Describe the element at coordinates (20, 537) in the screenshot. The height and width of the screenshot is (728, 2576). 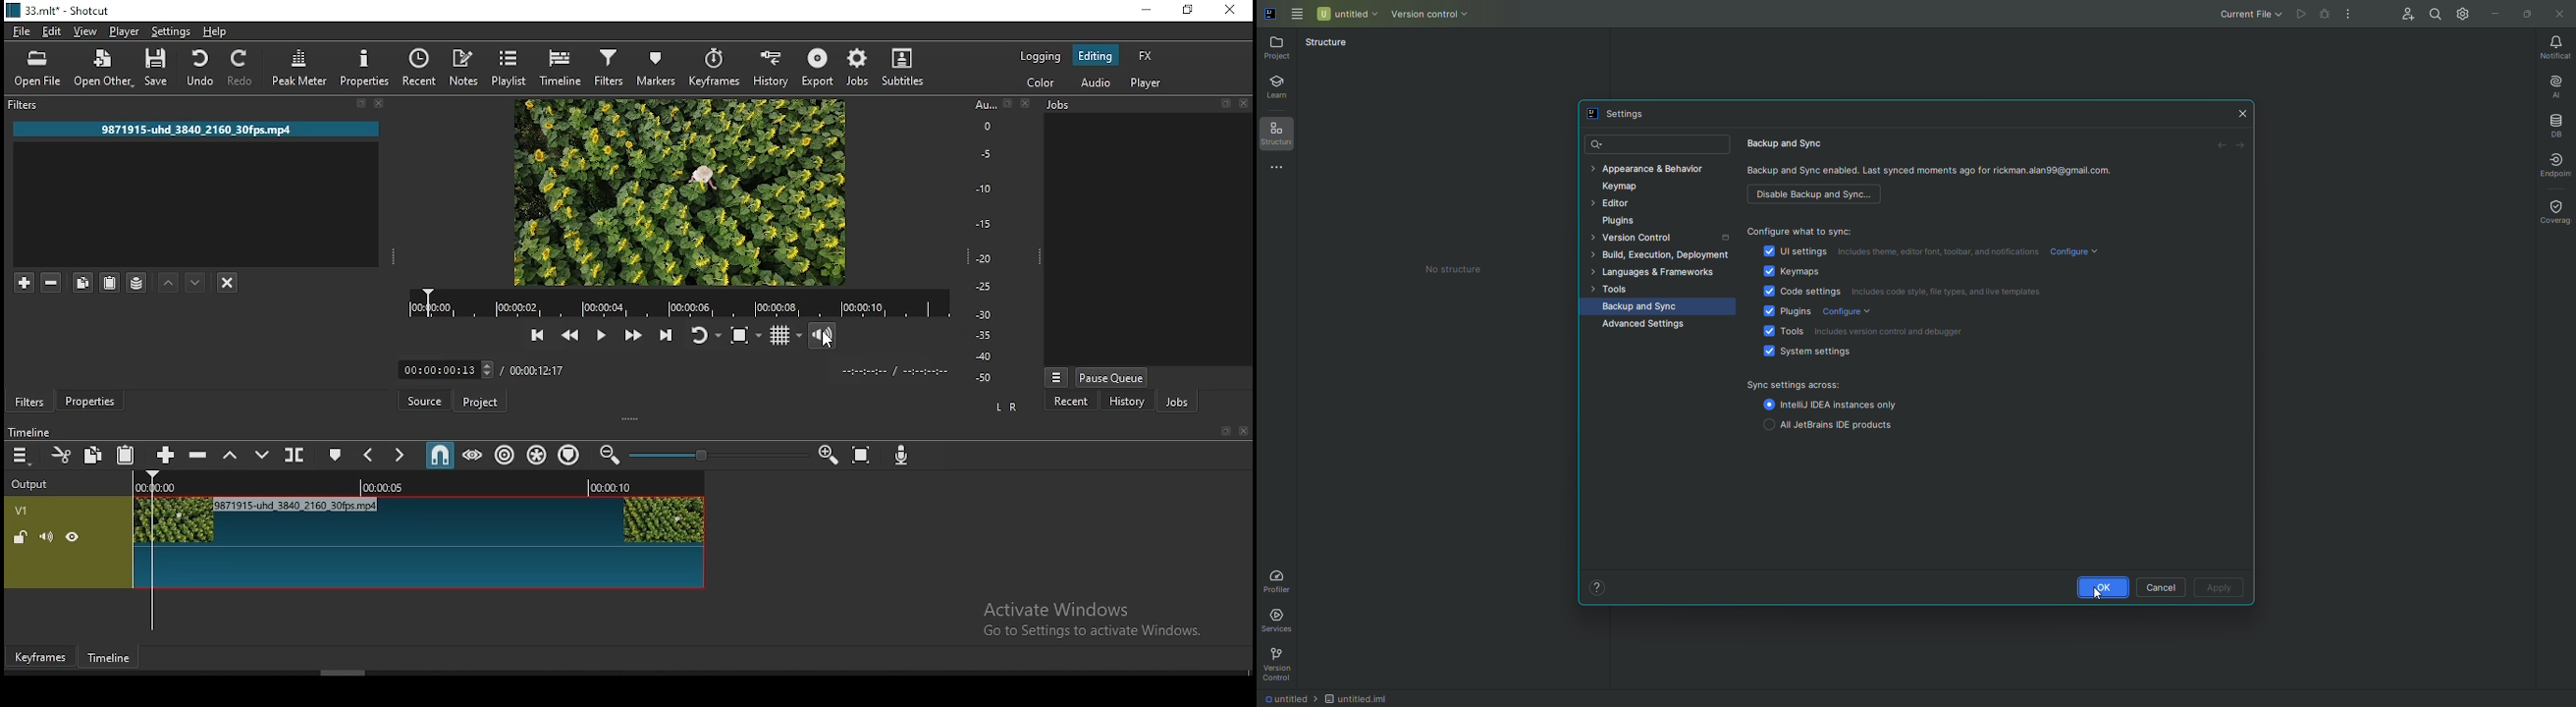
I see `unlocked` at that location.